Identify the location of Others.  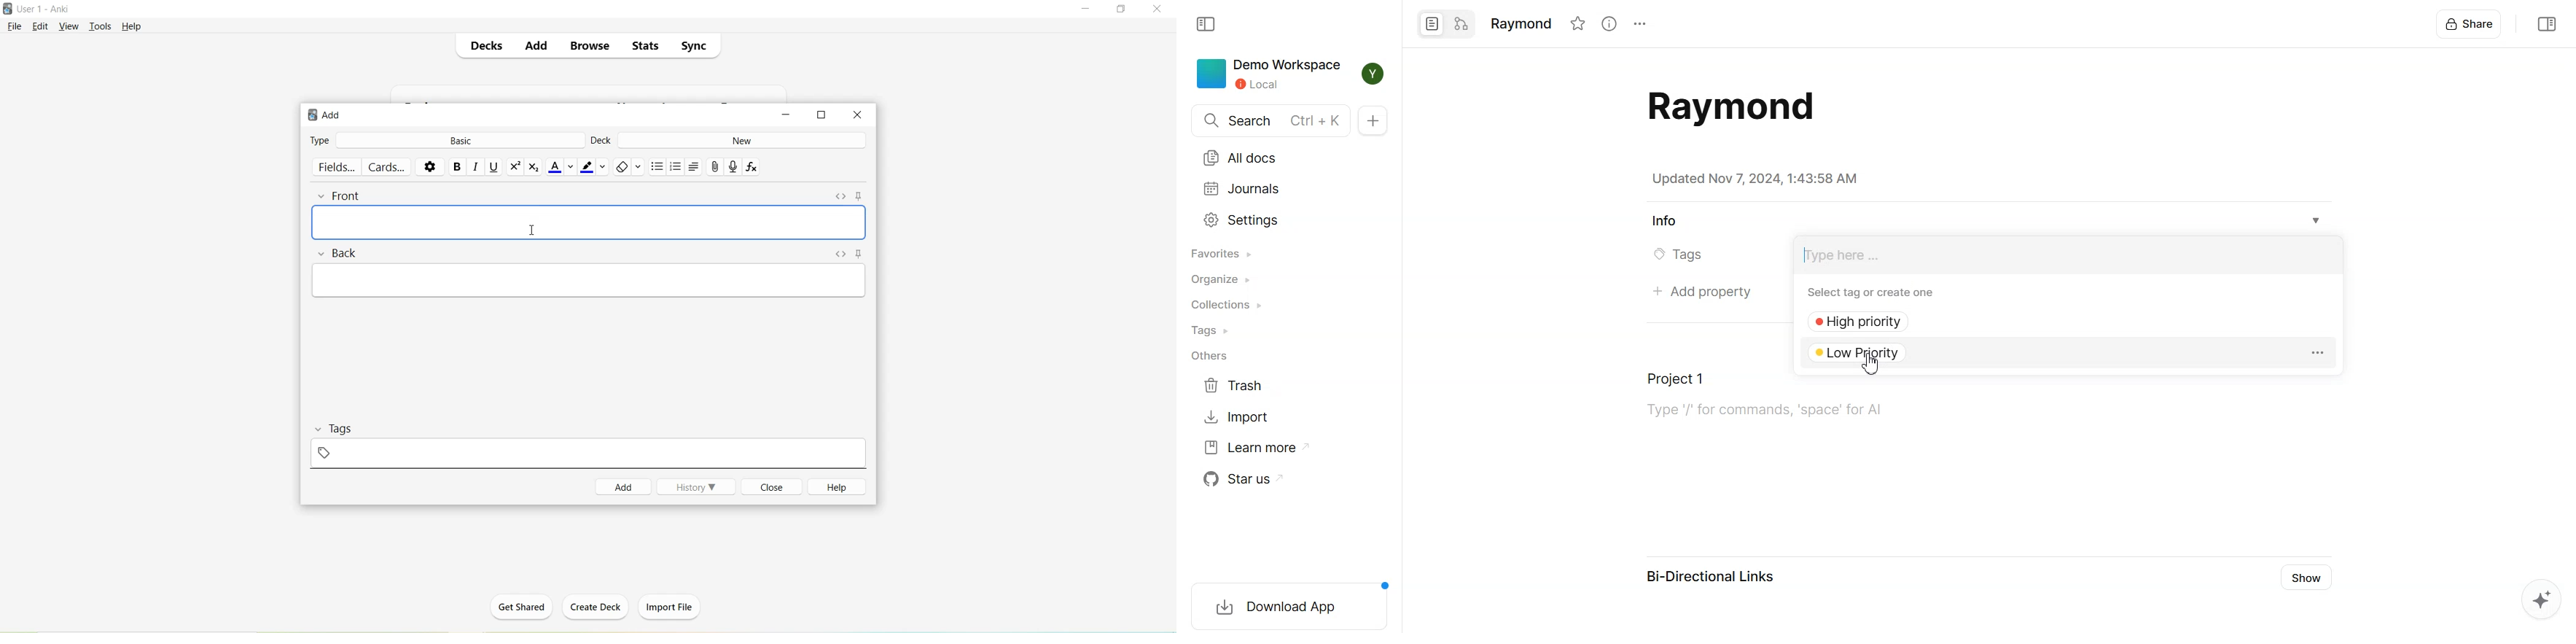
(1209, 357).